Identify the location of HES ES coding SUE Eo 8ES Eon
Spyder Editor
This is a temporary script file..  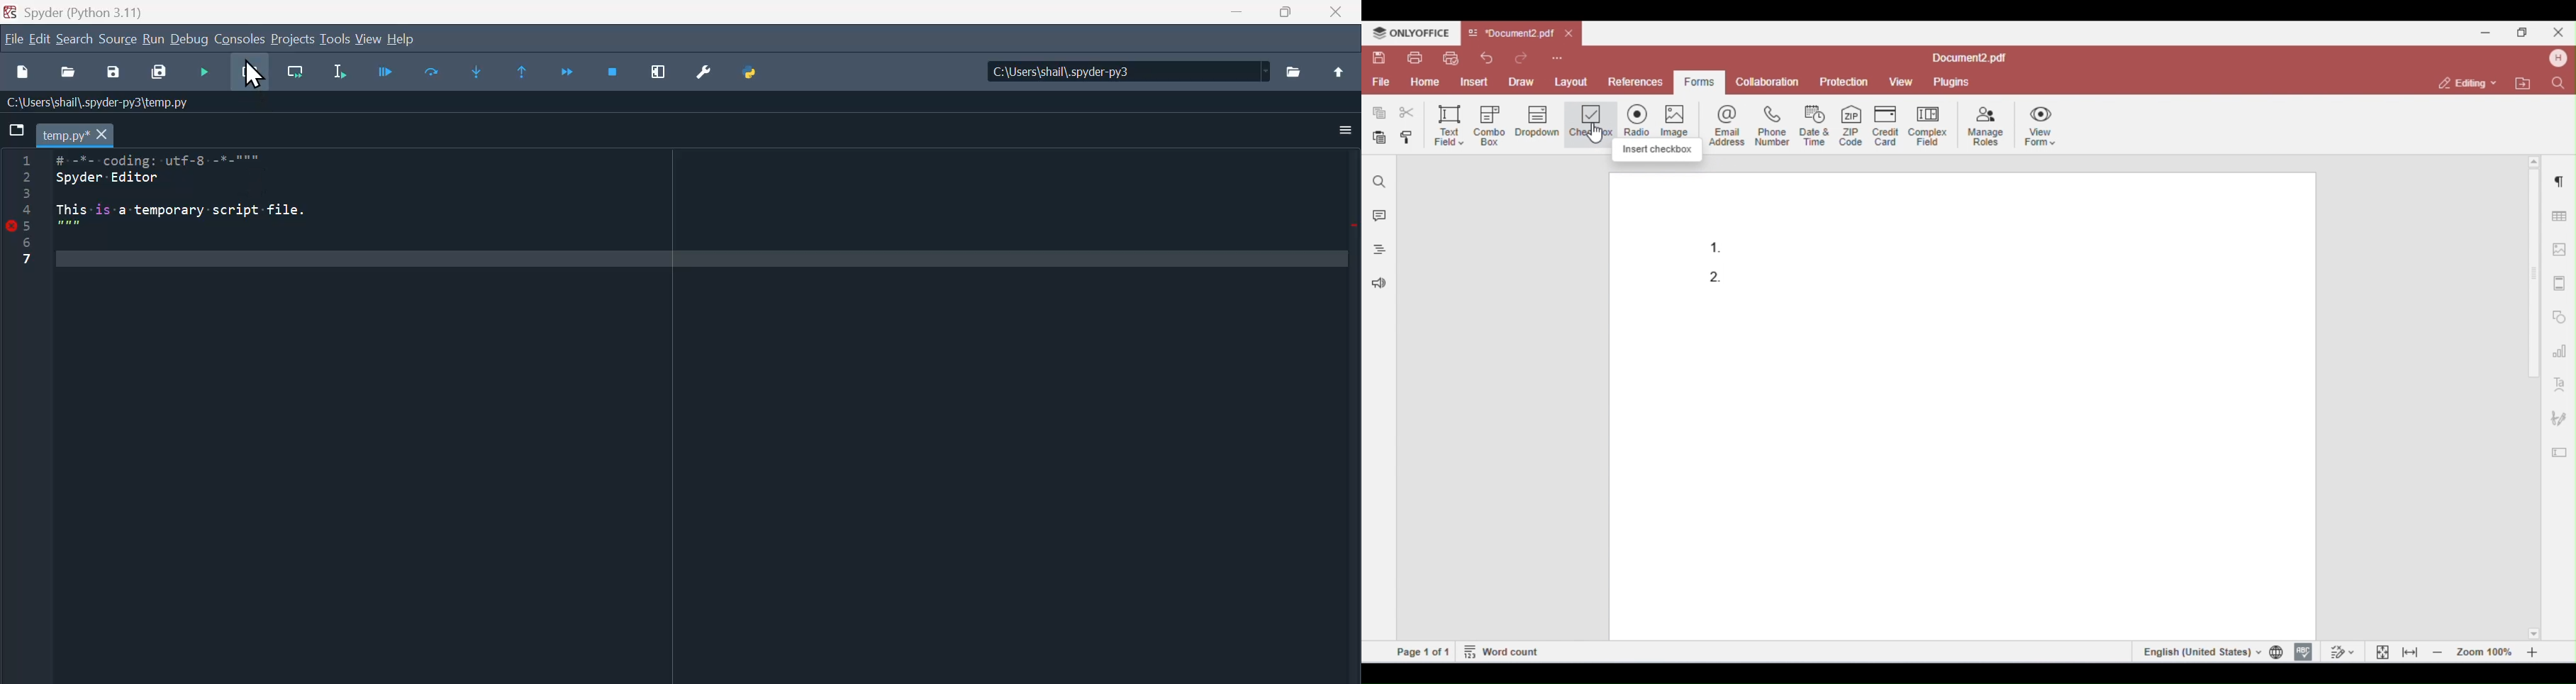
(214, 202).